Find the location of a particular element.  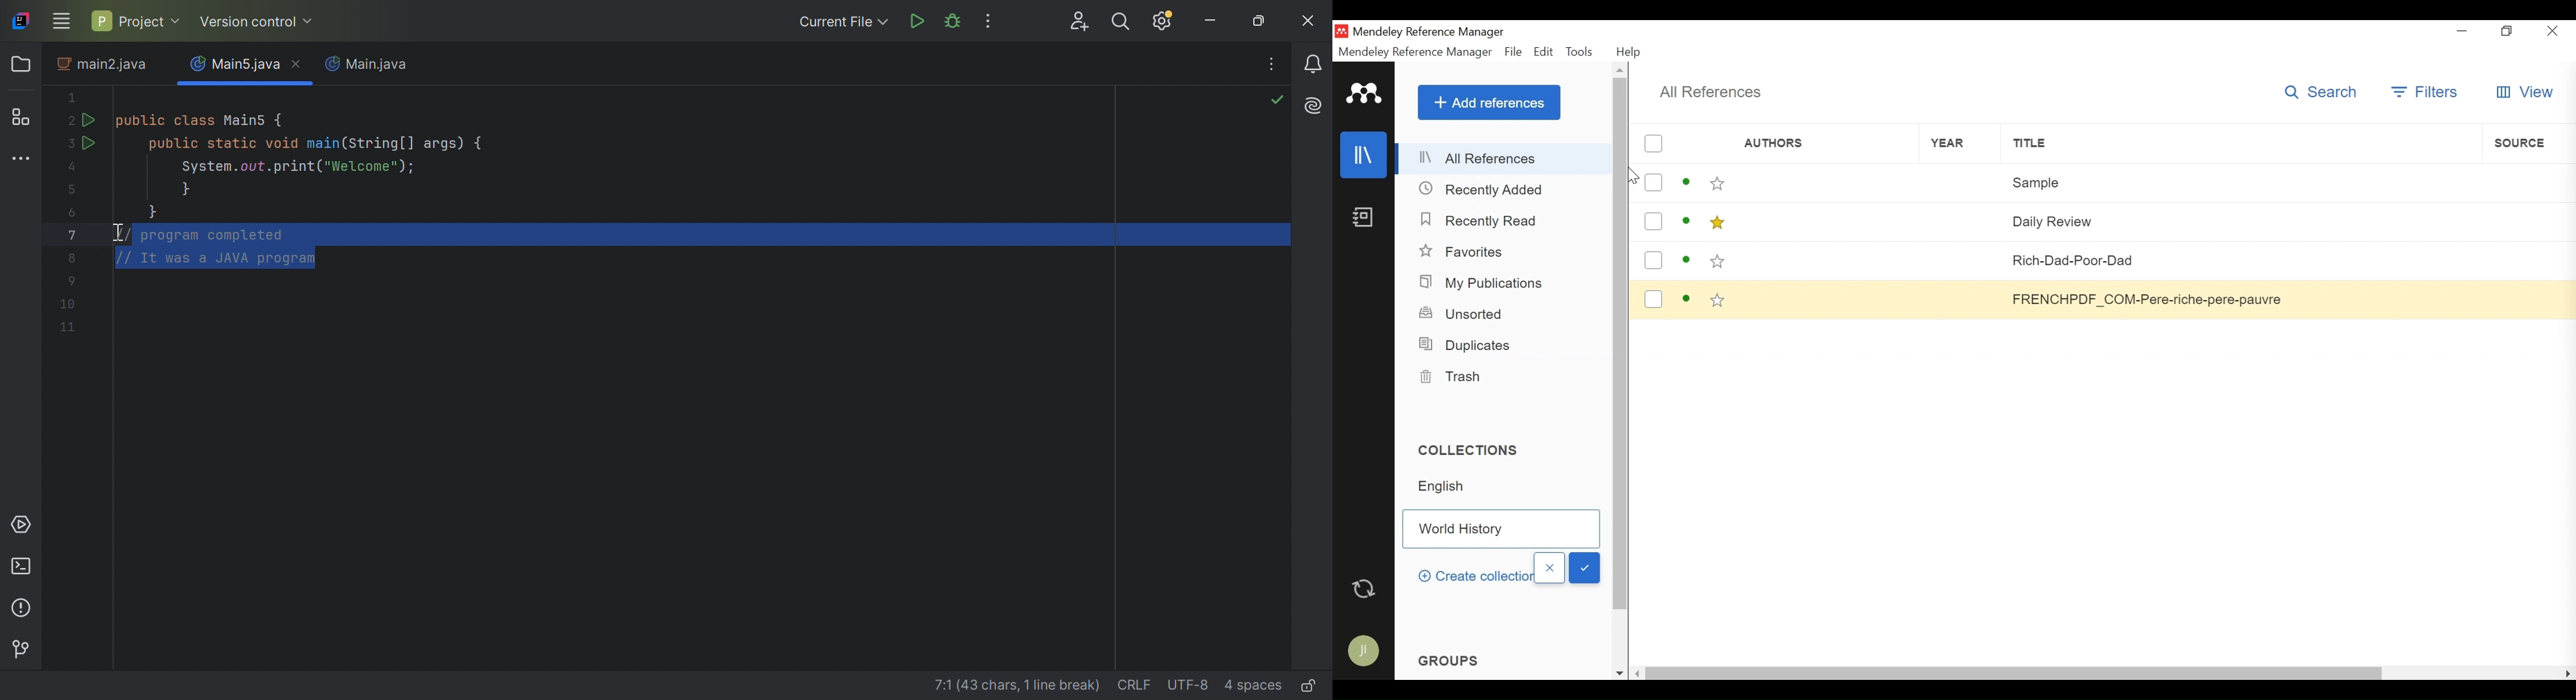

Cursor is located at coordinates (1632, 174).